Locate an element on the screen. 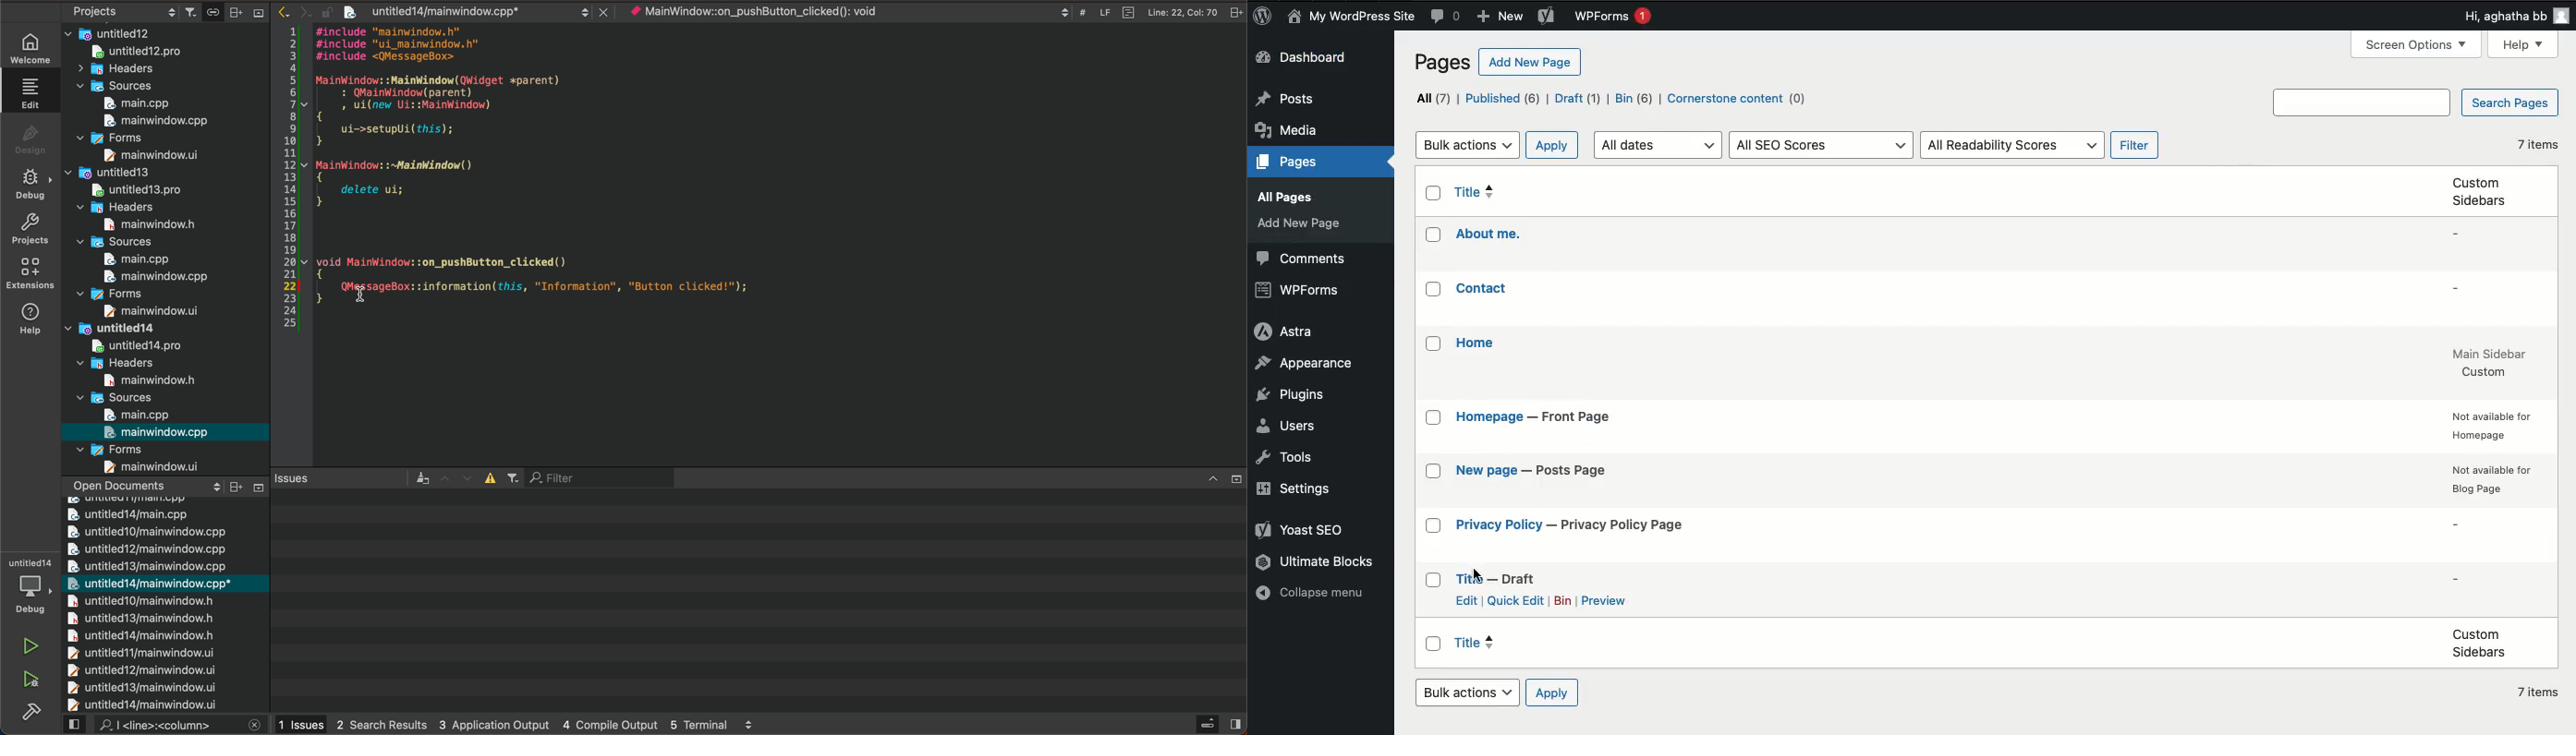  headers is located at coordinates (129, 71).